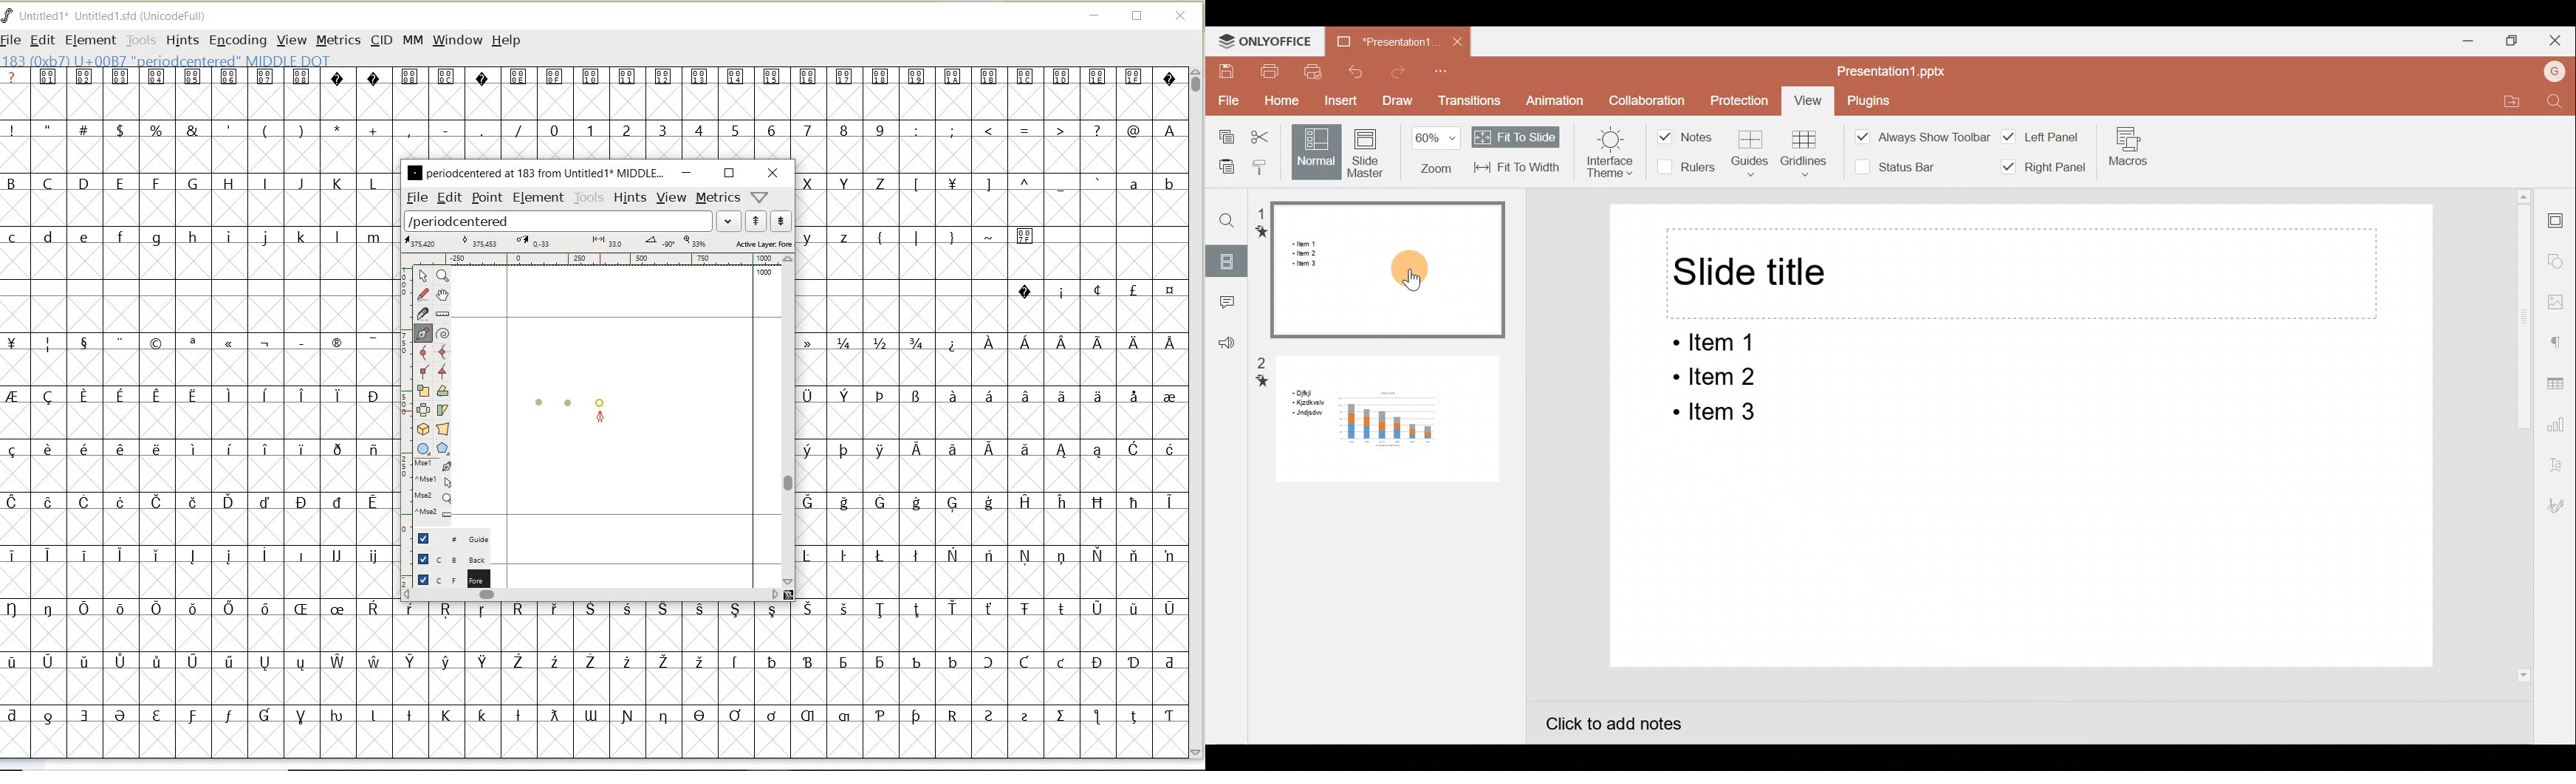  I want to click on change whether spiro is active or not, so click(442, 332).